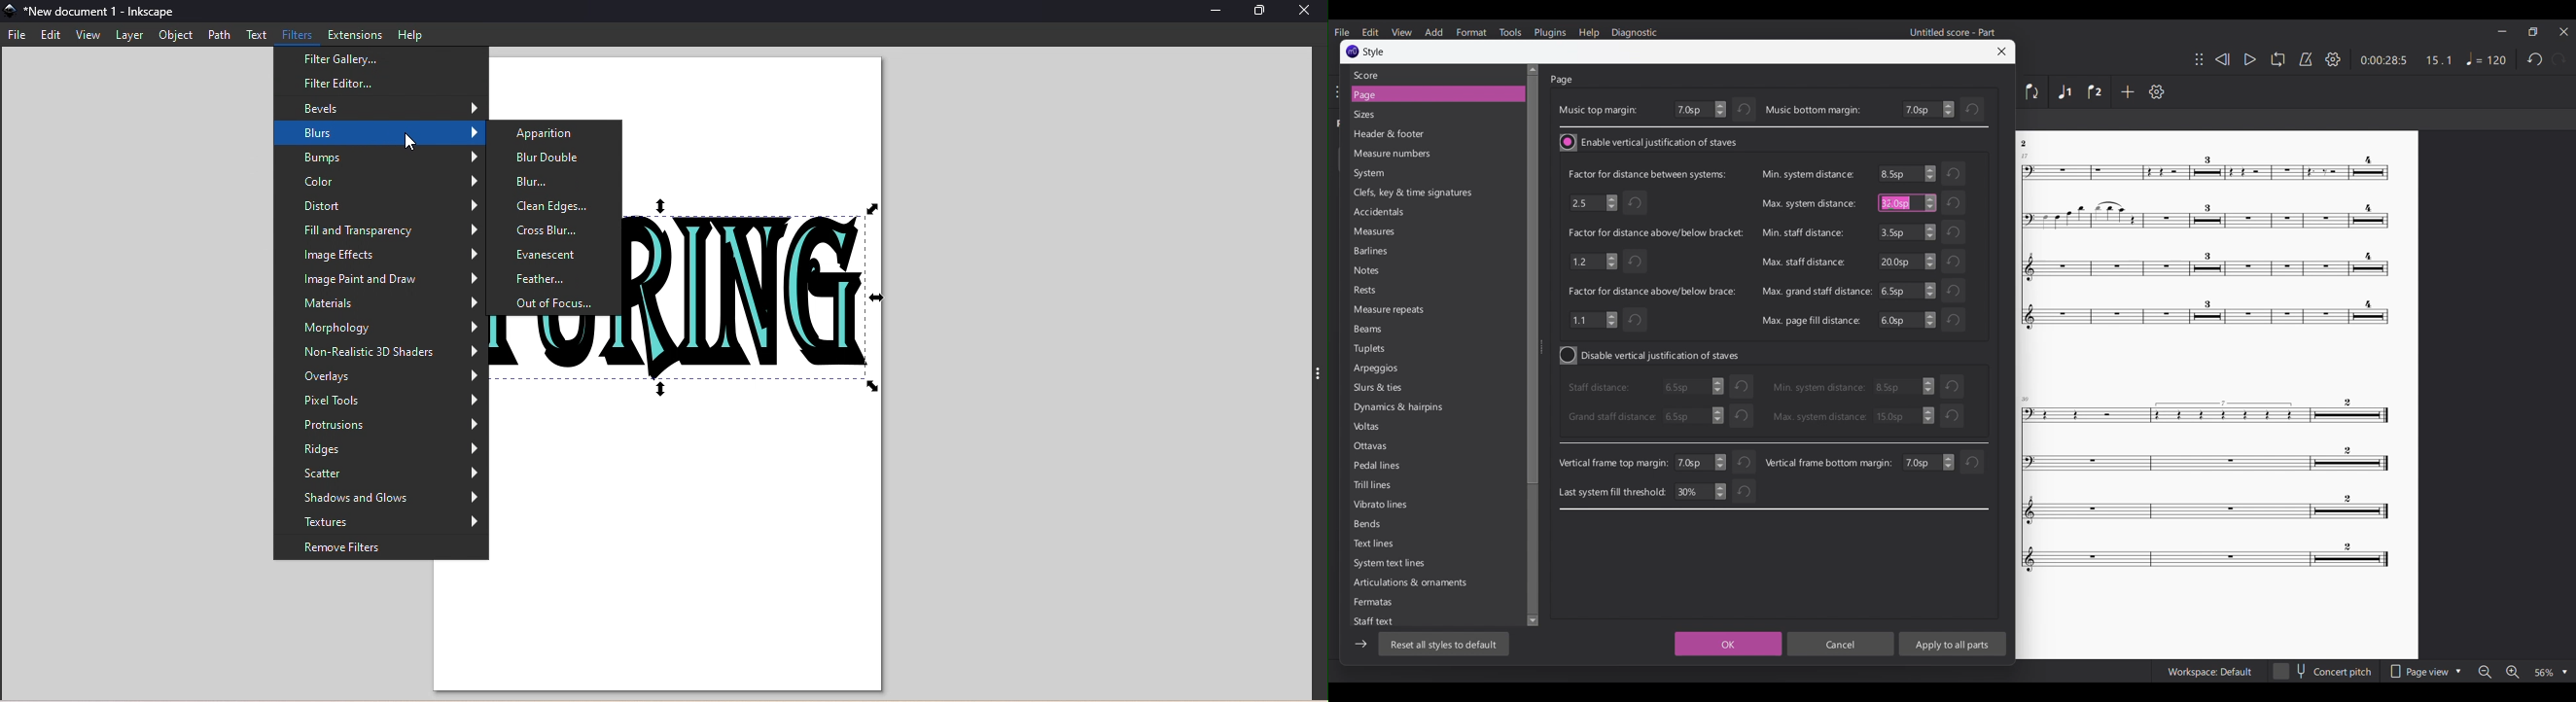 The height and width of the screenshot is (728, 2576). I want to click on Vertical frame top margin, so click(1613, 463).